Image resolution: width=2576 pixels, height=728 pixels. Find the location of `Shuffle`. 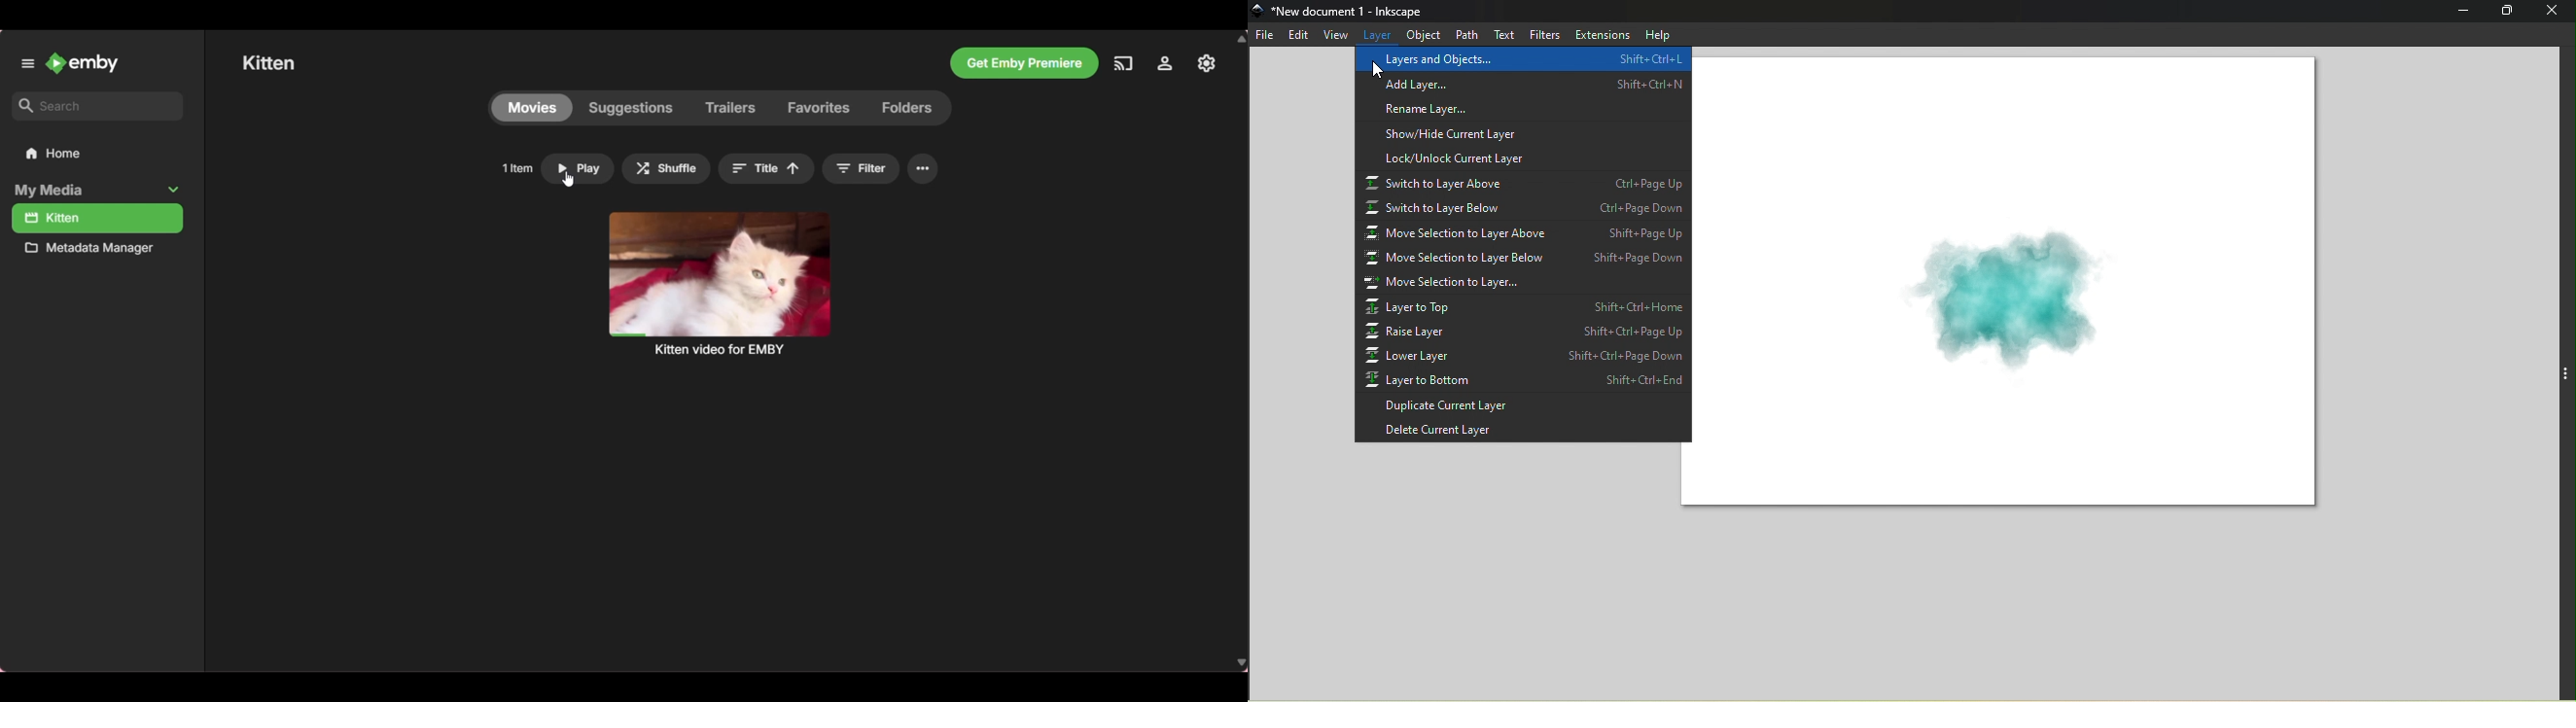

Shuffle is located at coordinates (666, 168).